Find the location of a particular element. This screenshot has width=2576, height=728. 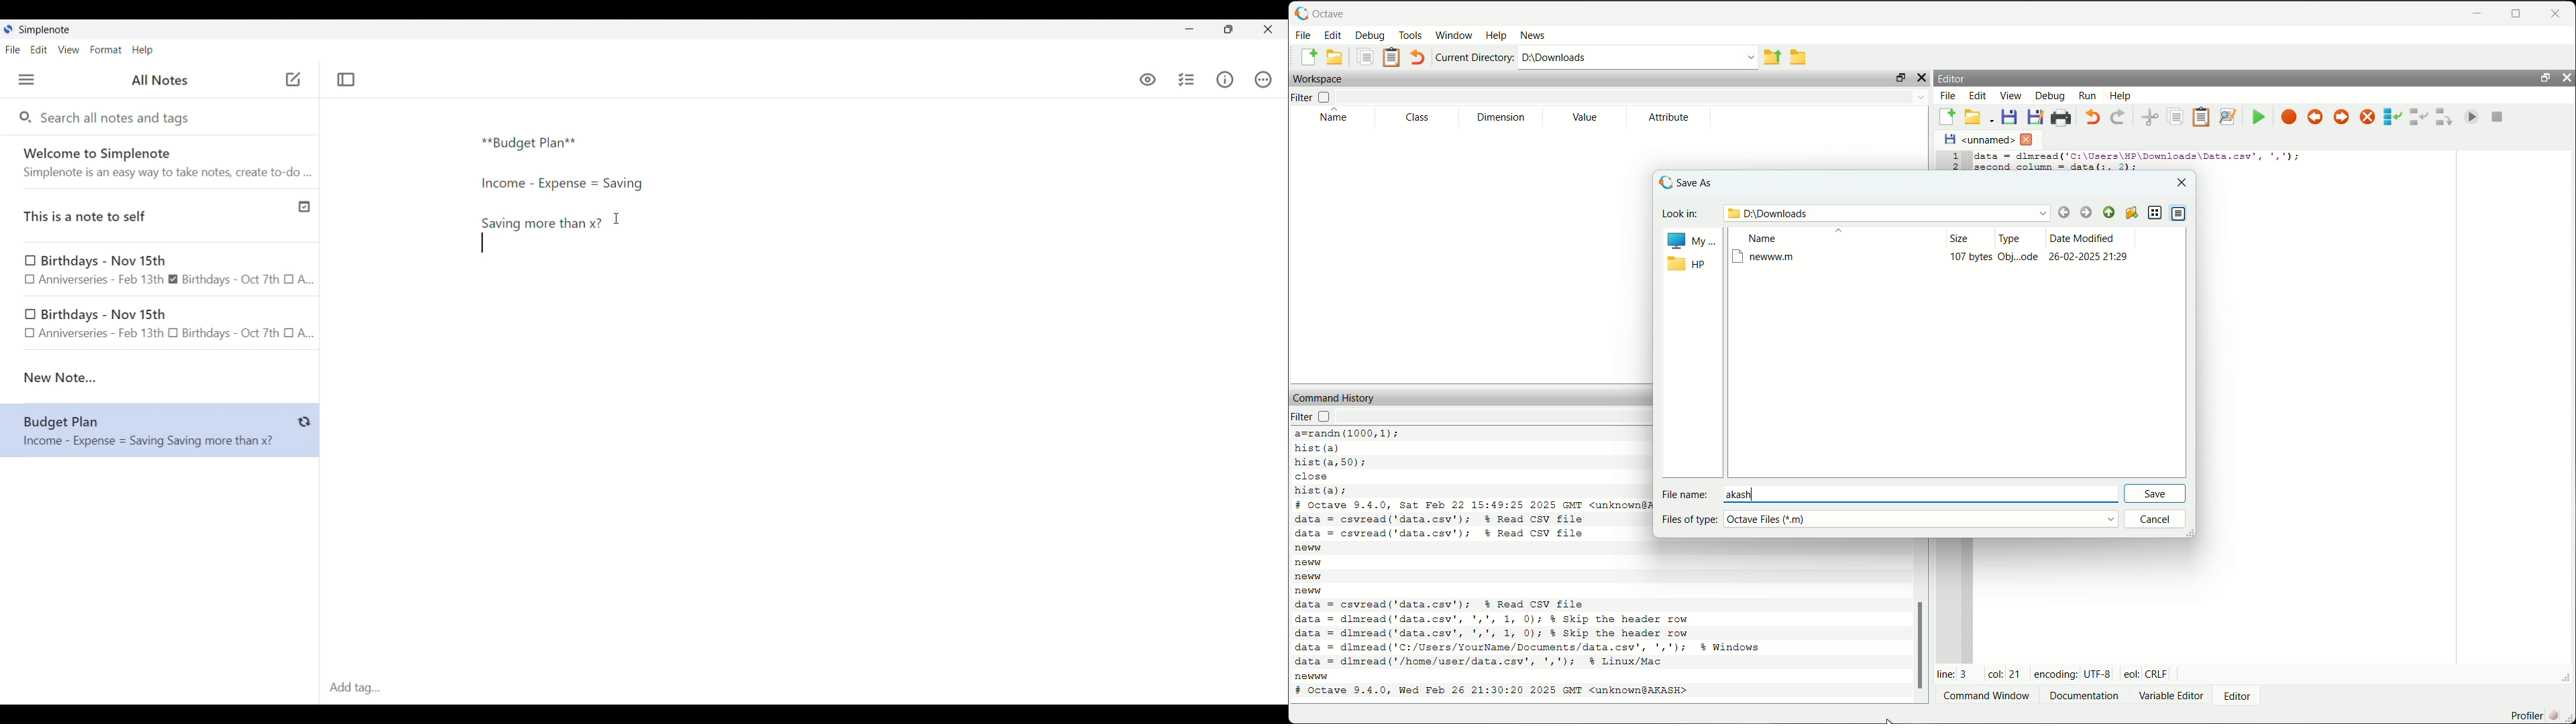

Command window is located at coordinates (1988, 697).